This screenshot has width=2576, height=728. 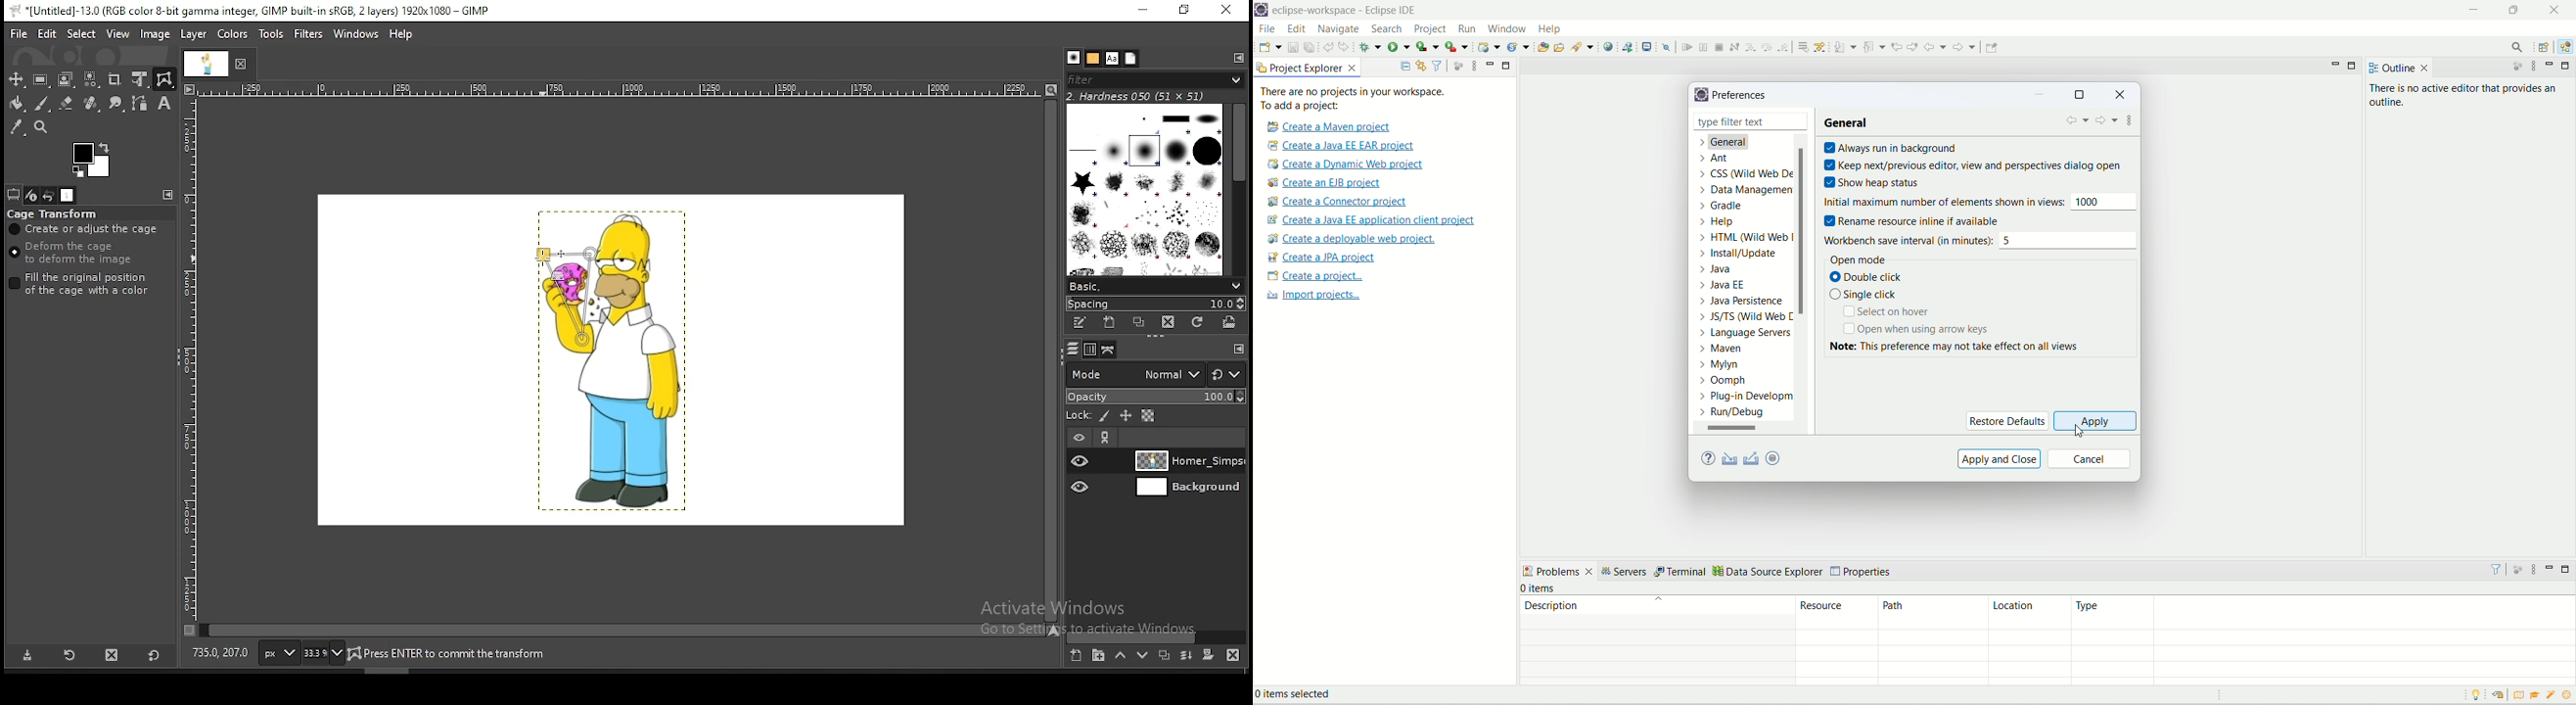 What do you see at coordinates (116, 79) in the screenshot?
I see `crop tool` at bounding box center [116, 79].